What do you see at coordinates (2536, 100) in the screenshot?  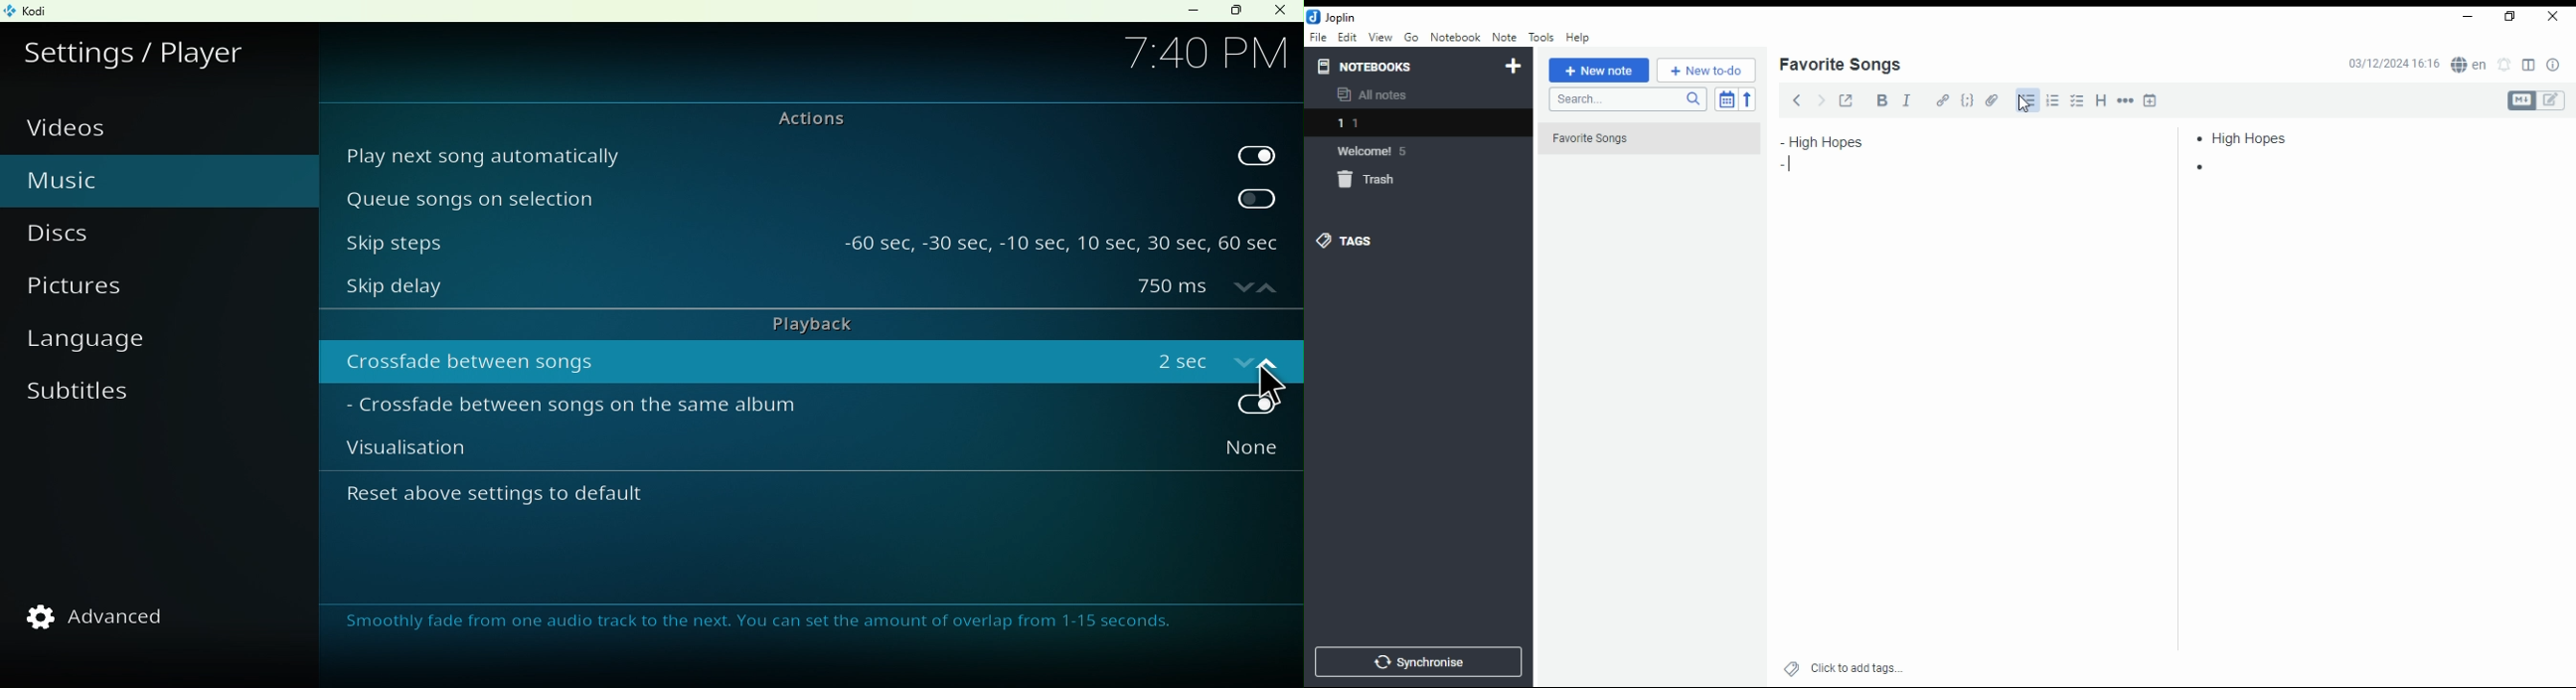 I see `toggle editors` at bounding box center [2536, 100].